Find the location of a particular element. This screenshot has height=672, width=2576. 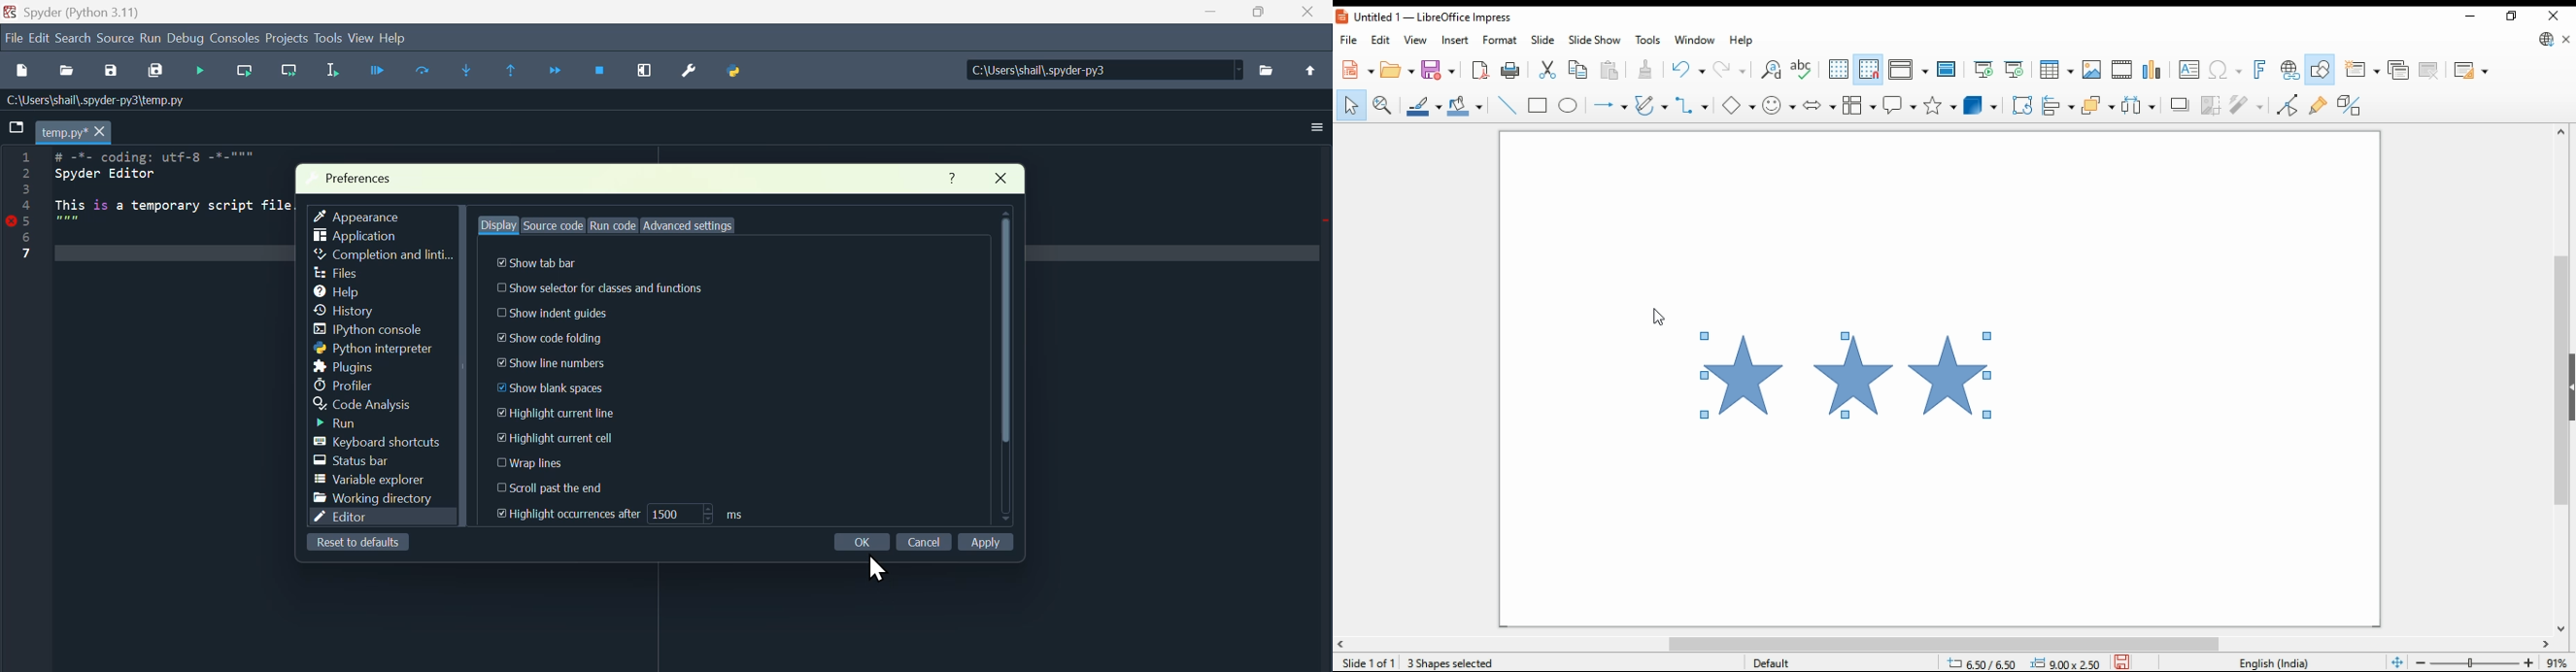

Search is located at coordinates (76, 40).